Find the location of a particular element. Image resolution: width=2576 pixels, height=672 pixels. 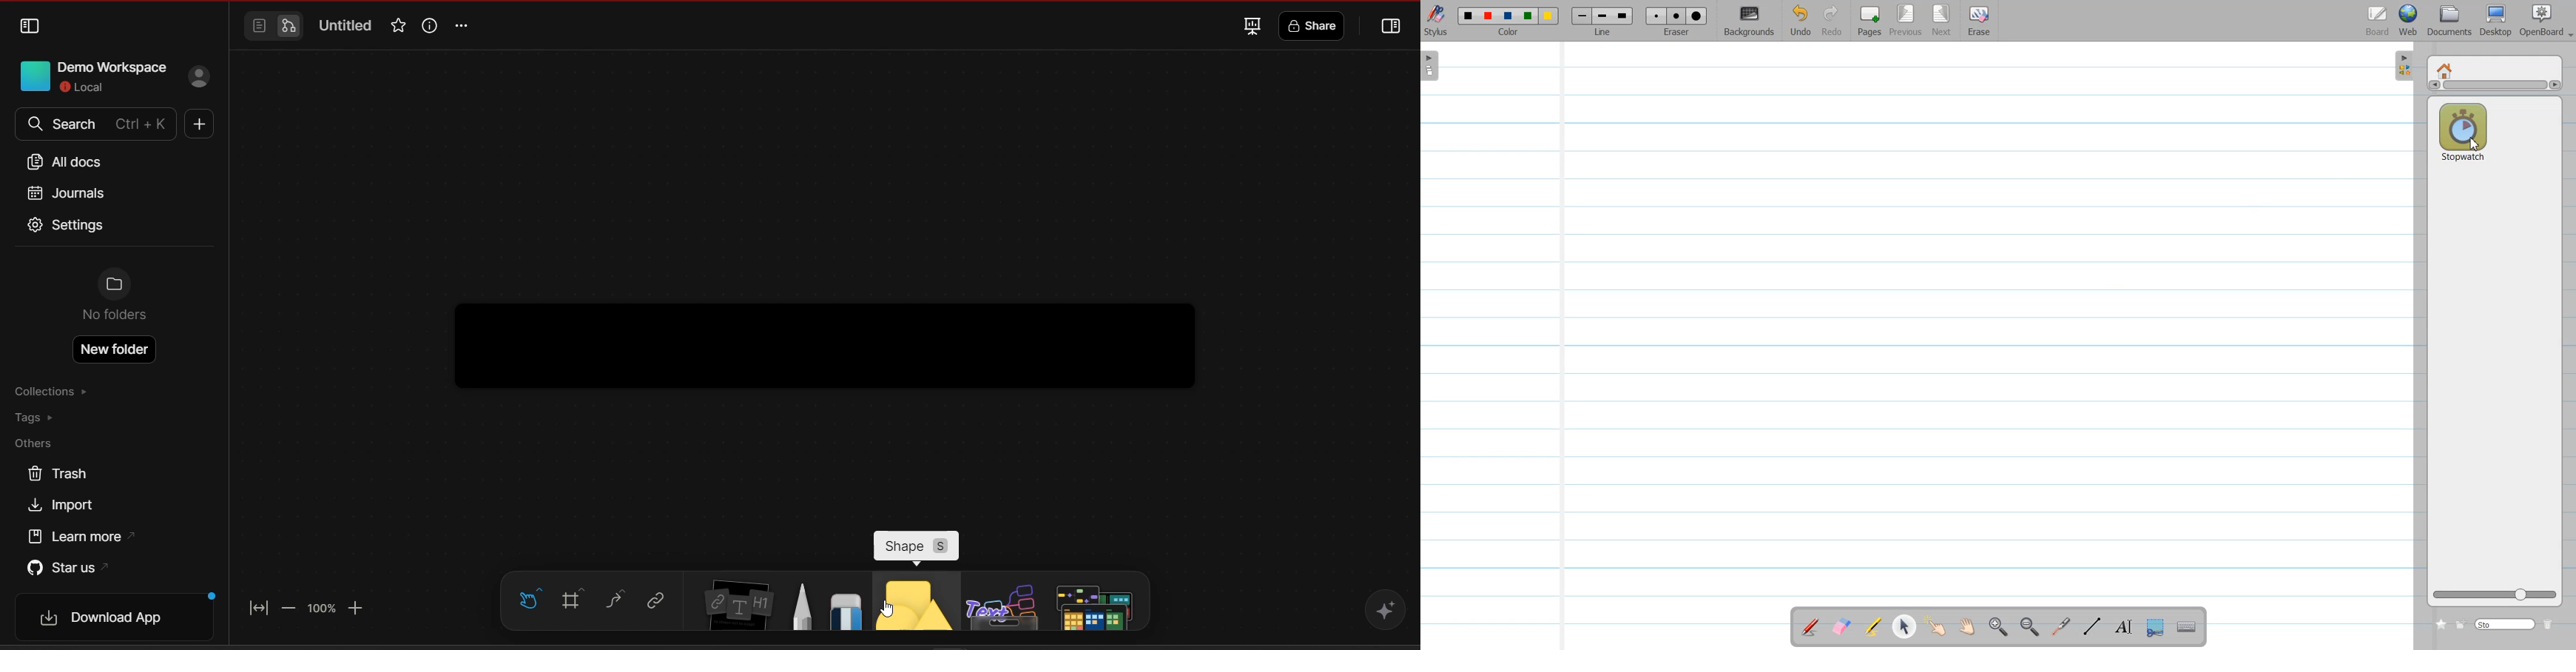

favorite is located at coordinates (396, 27).